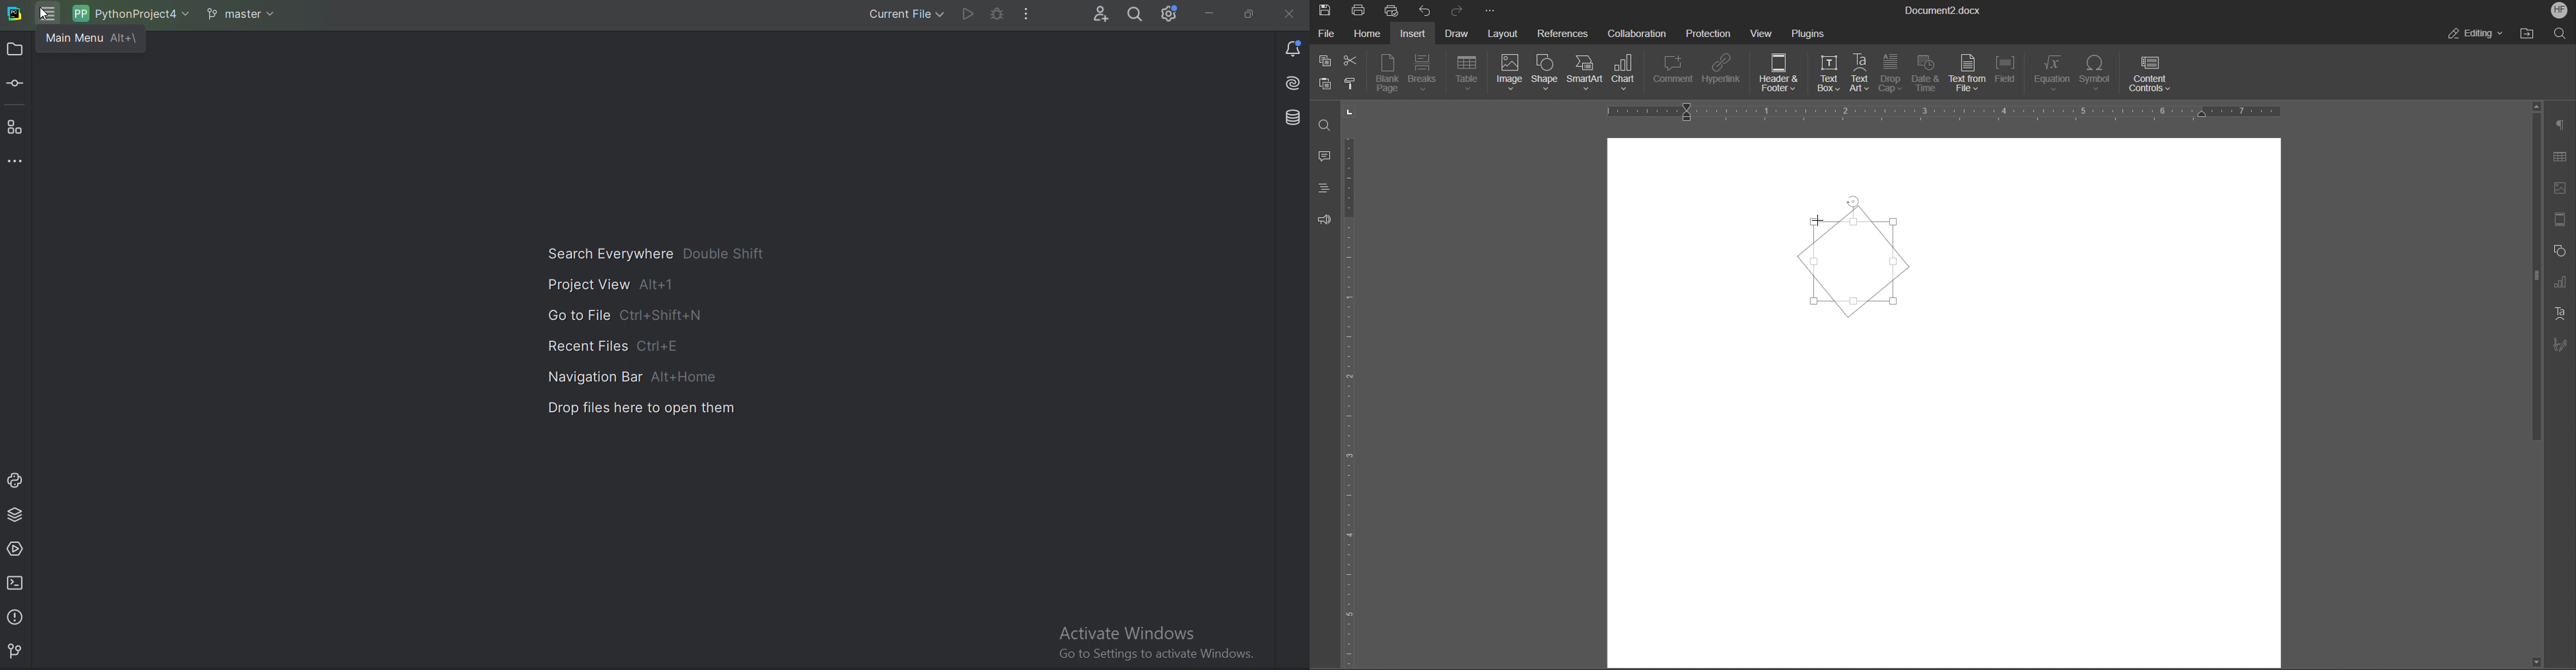 Image resolution: width=2576 pixels, height=672 pixels. Describe the element at coordinates (1324, 219) in the screenshot. I see `Feedback and Support` at that location.